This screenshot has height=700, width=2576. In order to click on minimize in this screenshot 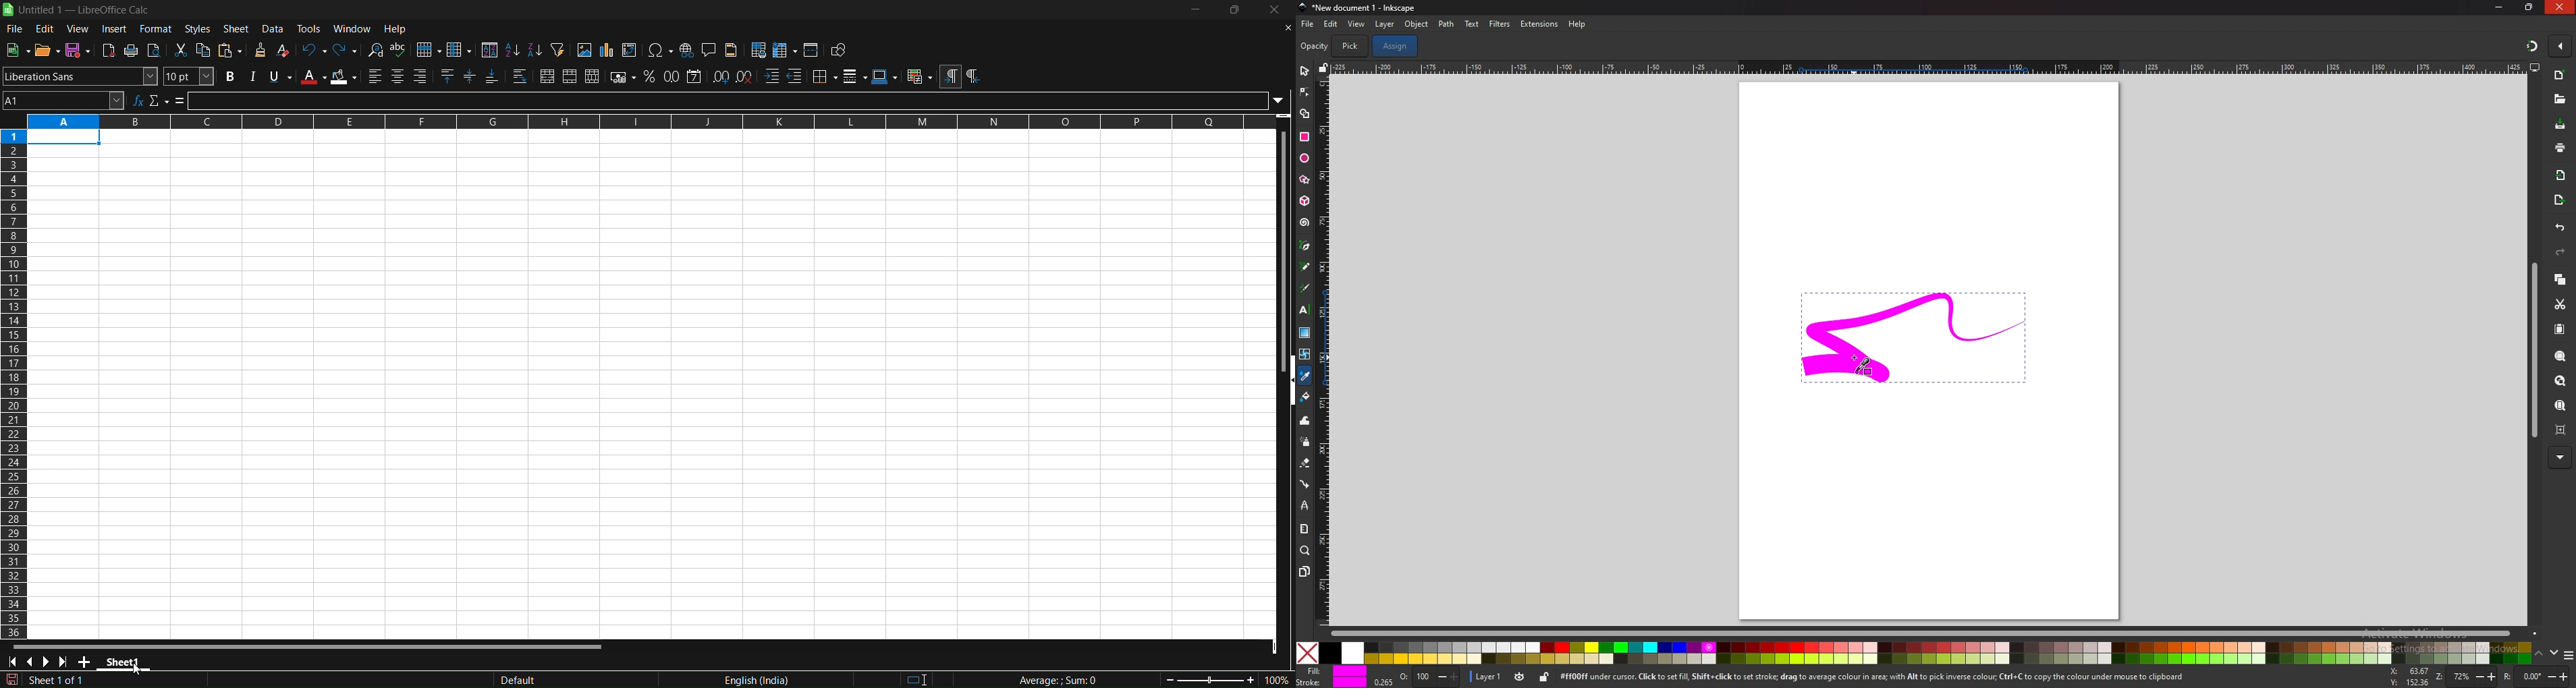, I will do `click(1195, 9)`.